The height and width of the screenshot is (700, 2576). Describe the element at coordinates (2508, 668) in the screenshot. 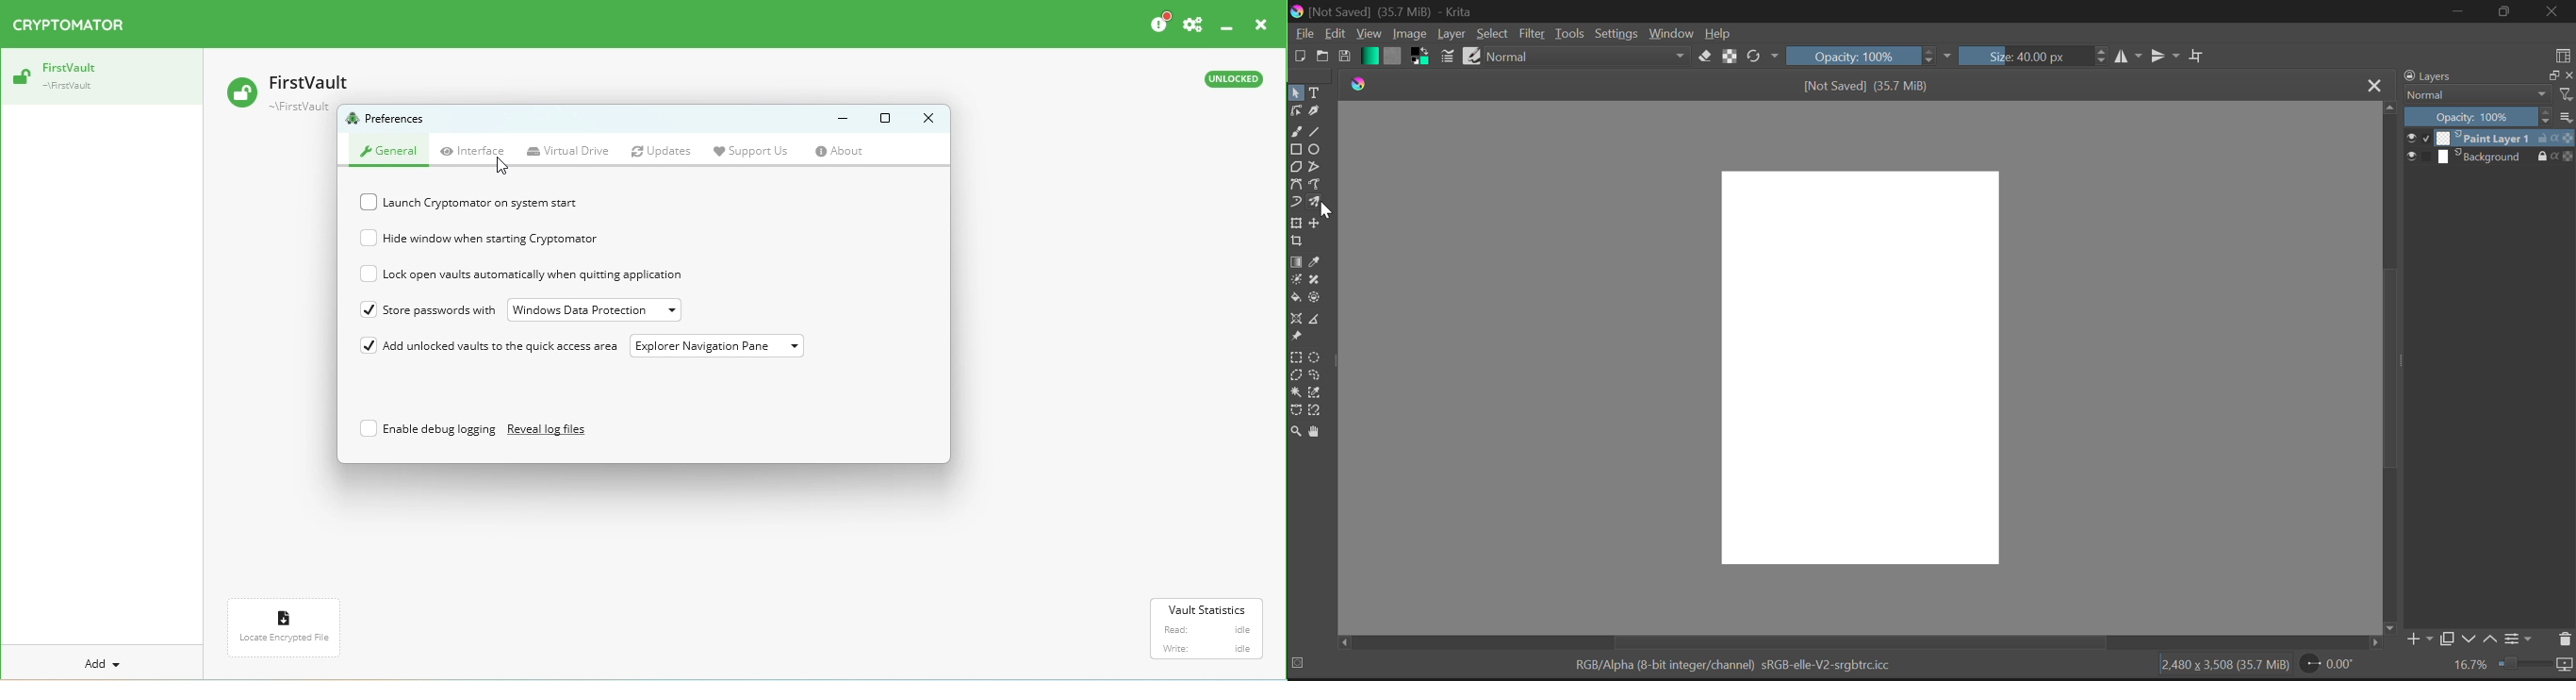

I see `16.7%` at that location.